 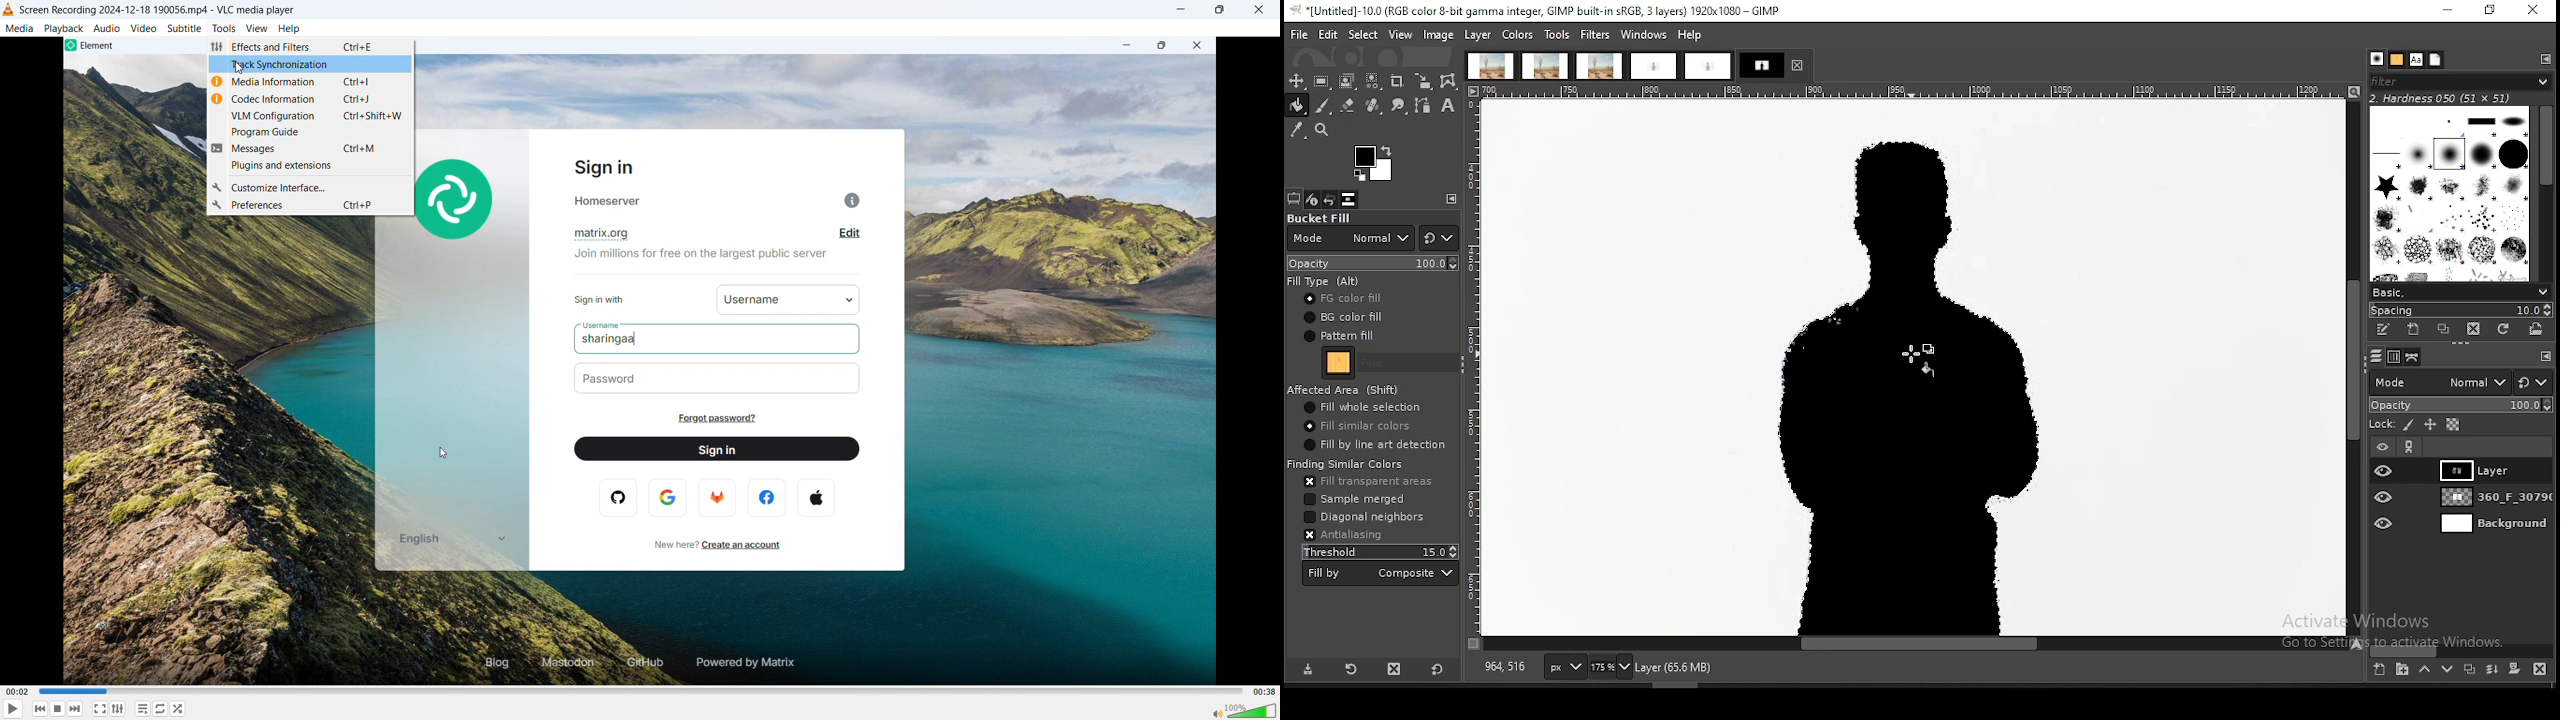 What do you see at coordinates (2441, 98) in the screenshot?
I see `hardness 050 (51x51)` at bounding box center [2441, 98].